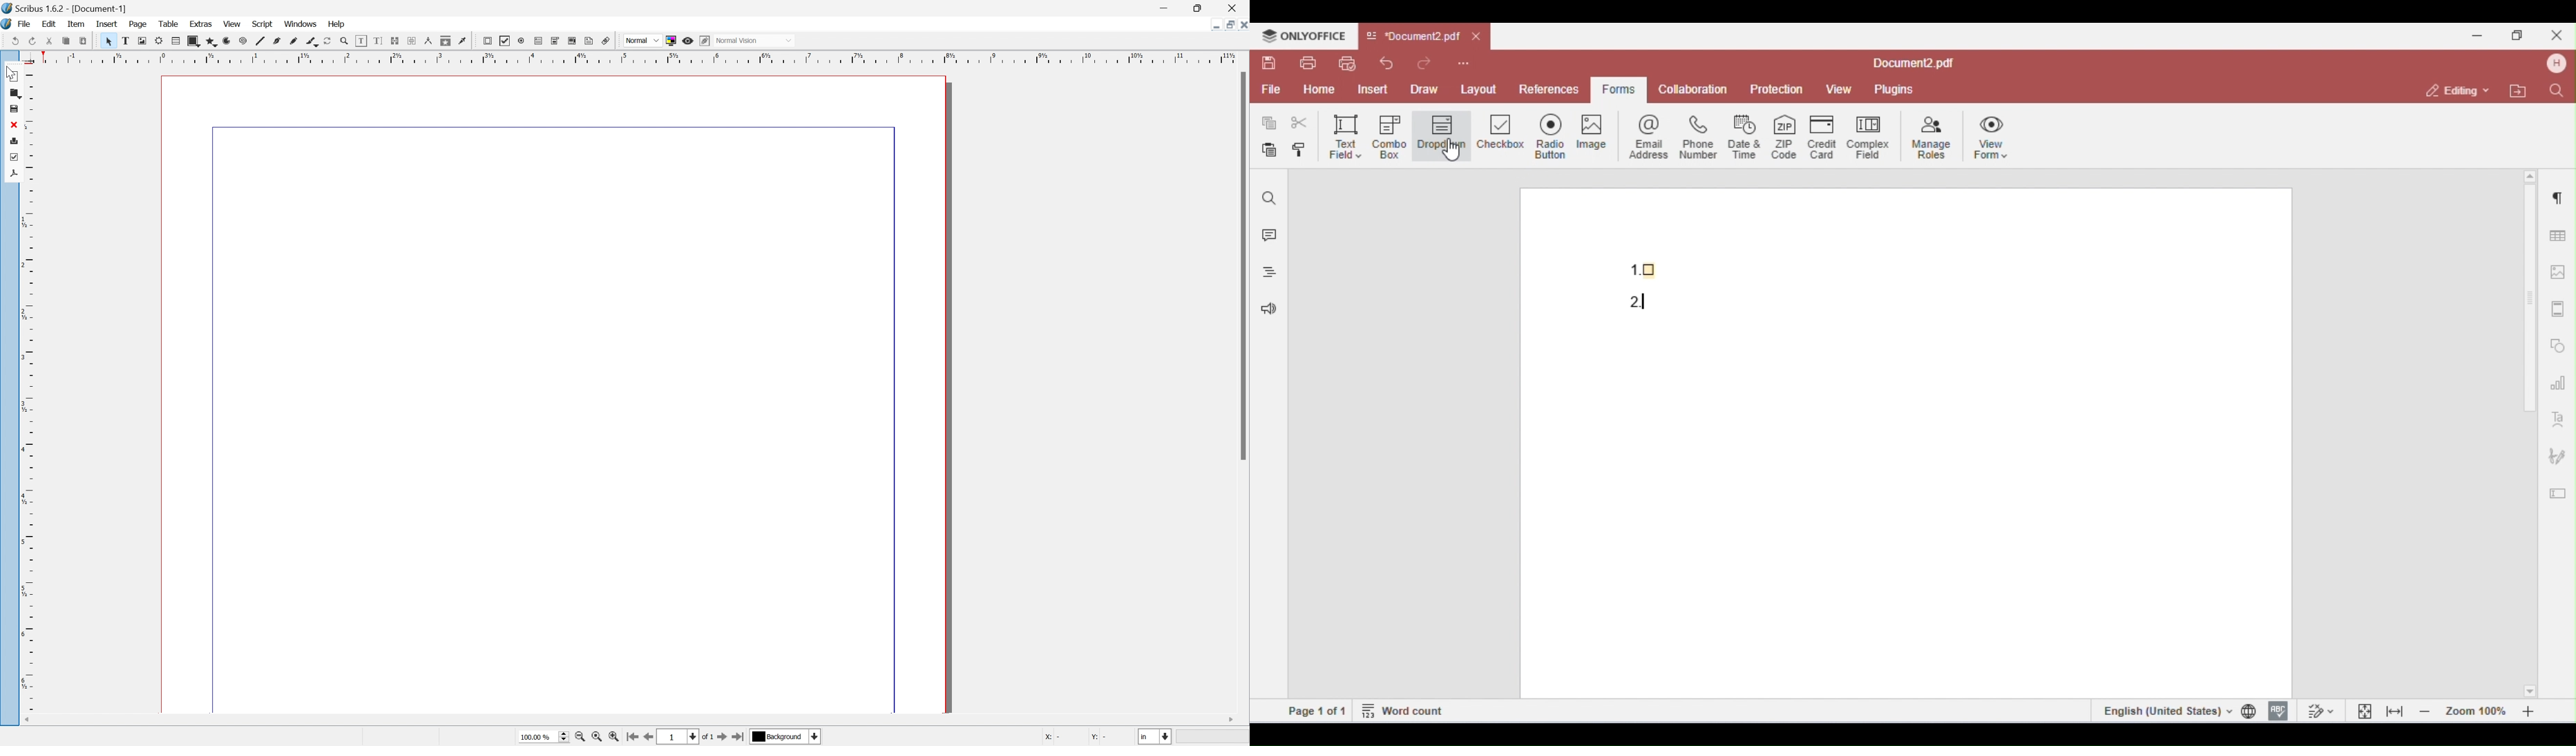 Image resolution: width=2576 pixels, height=756 pixels. I want to click on spiral, so click(362, 40).